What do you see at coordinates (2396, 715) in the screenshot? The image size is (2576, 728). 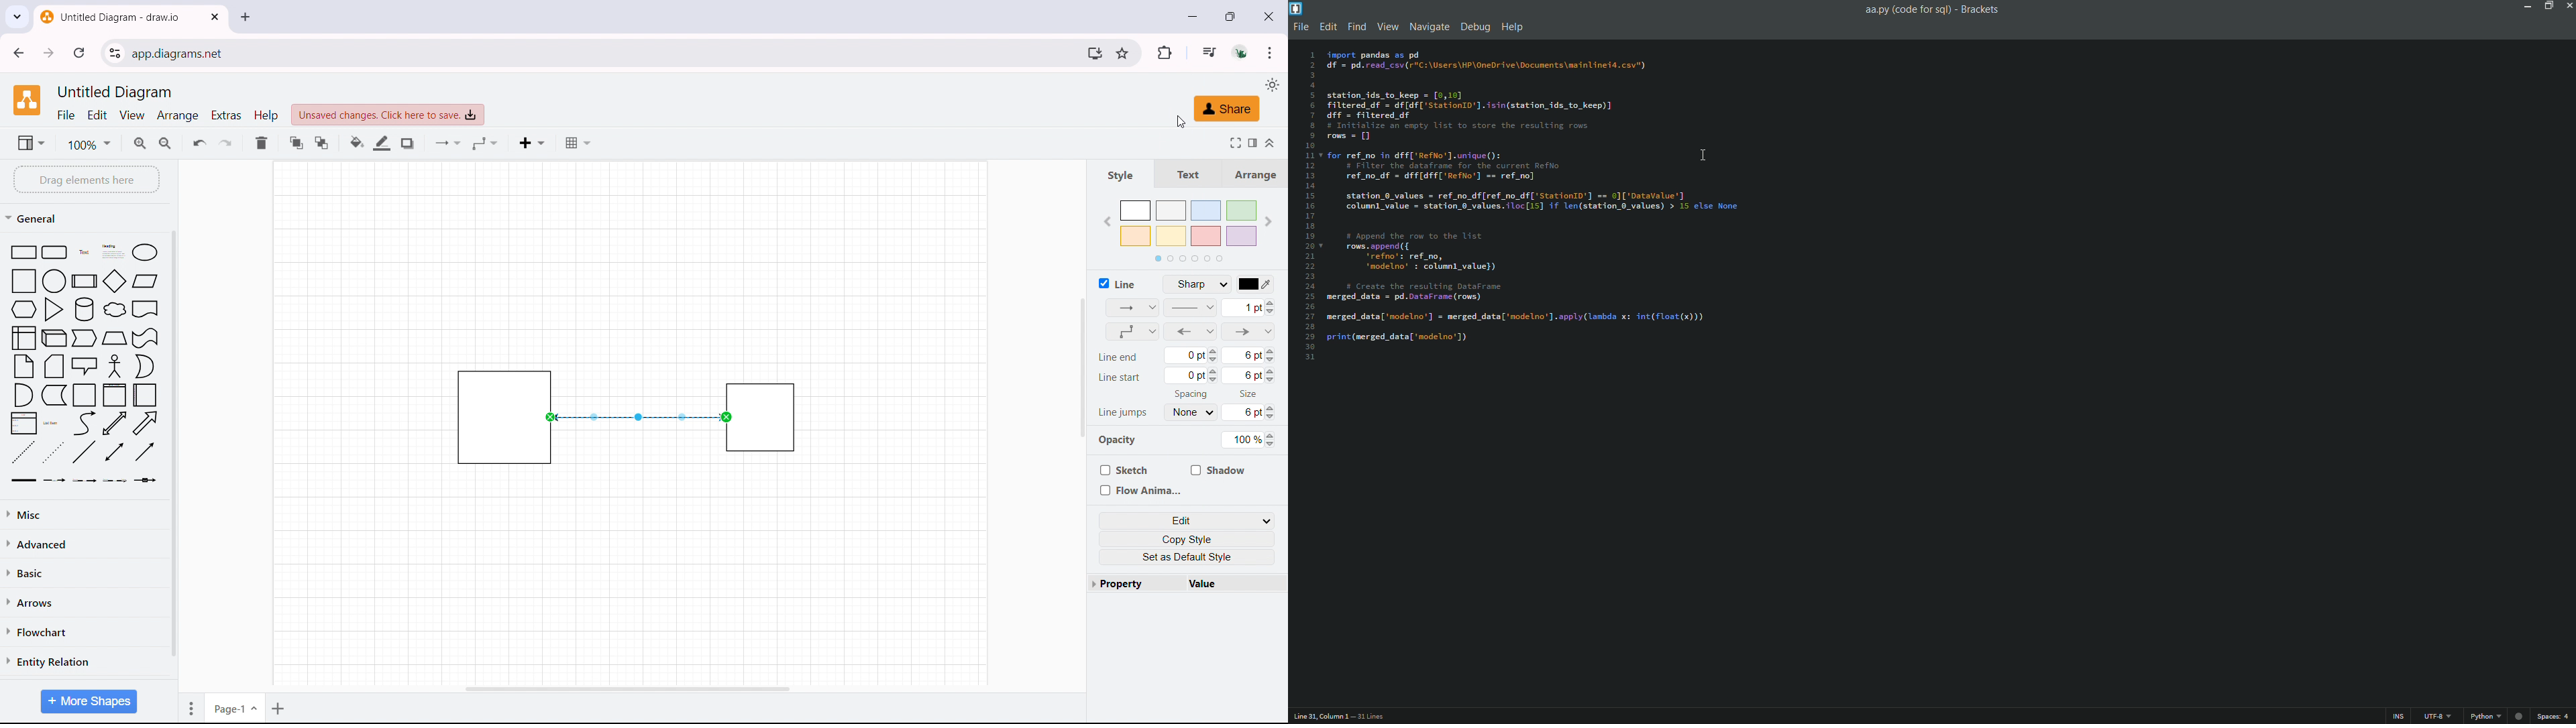 I see `ins` at bounding box center [2396, 715].